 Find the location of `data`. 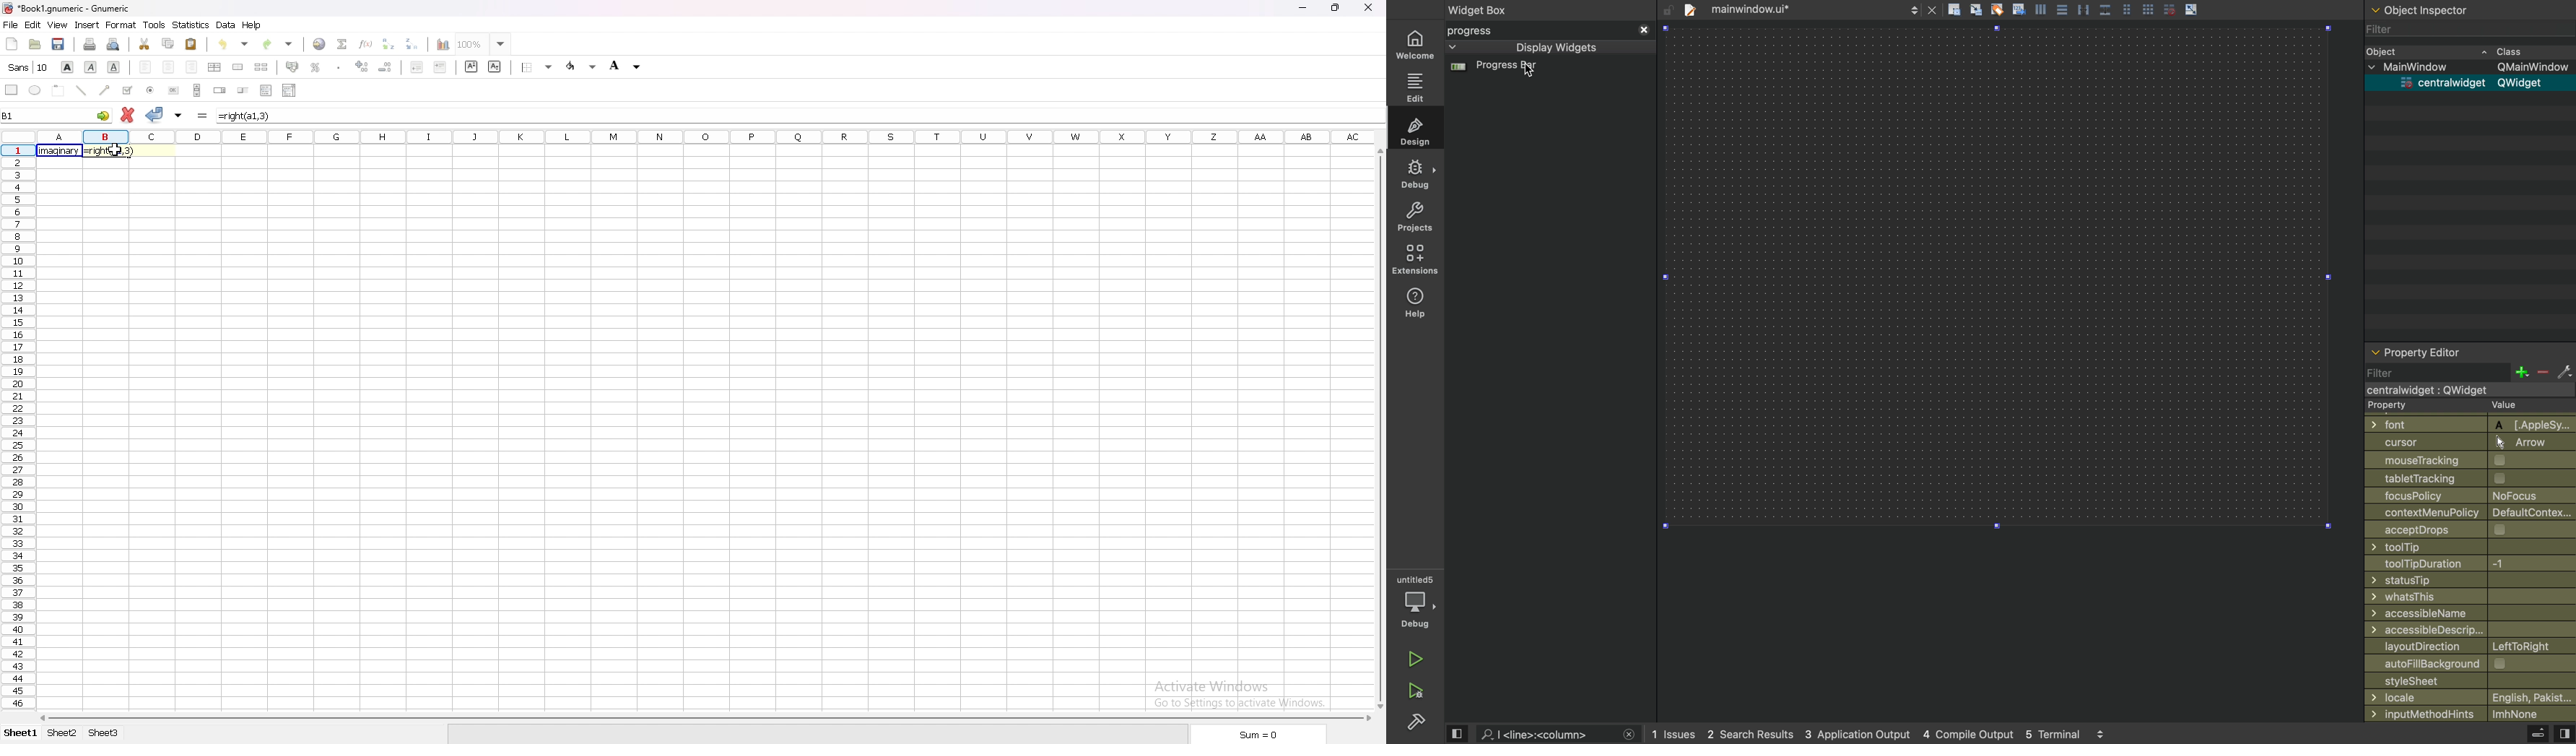

data is located at coordinates (227, 25).